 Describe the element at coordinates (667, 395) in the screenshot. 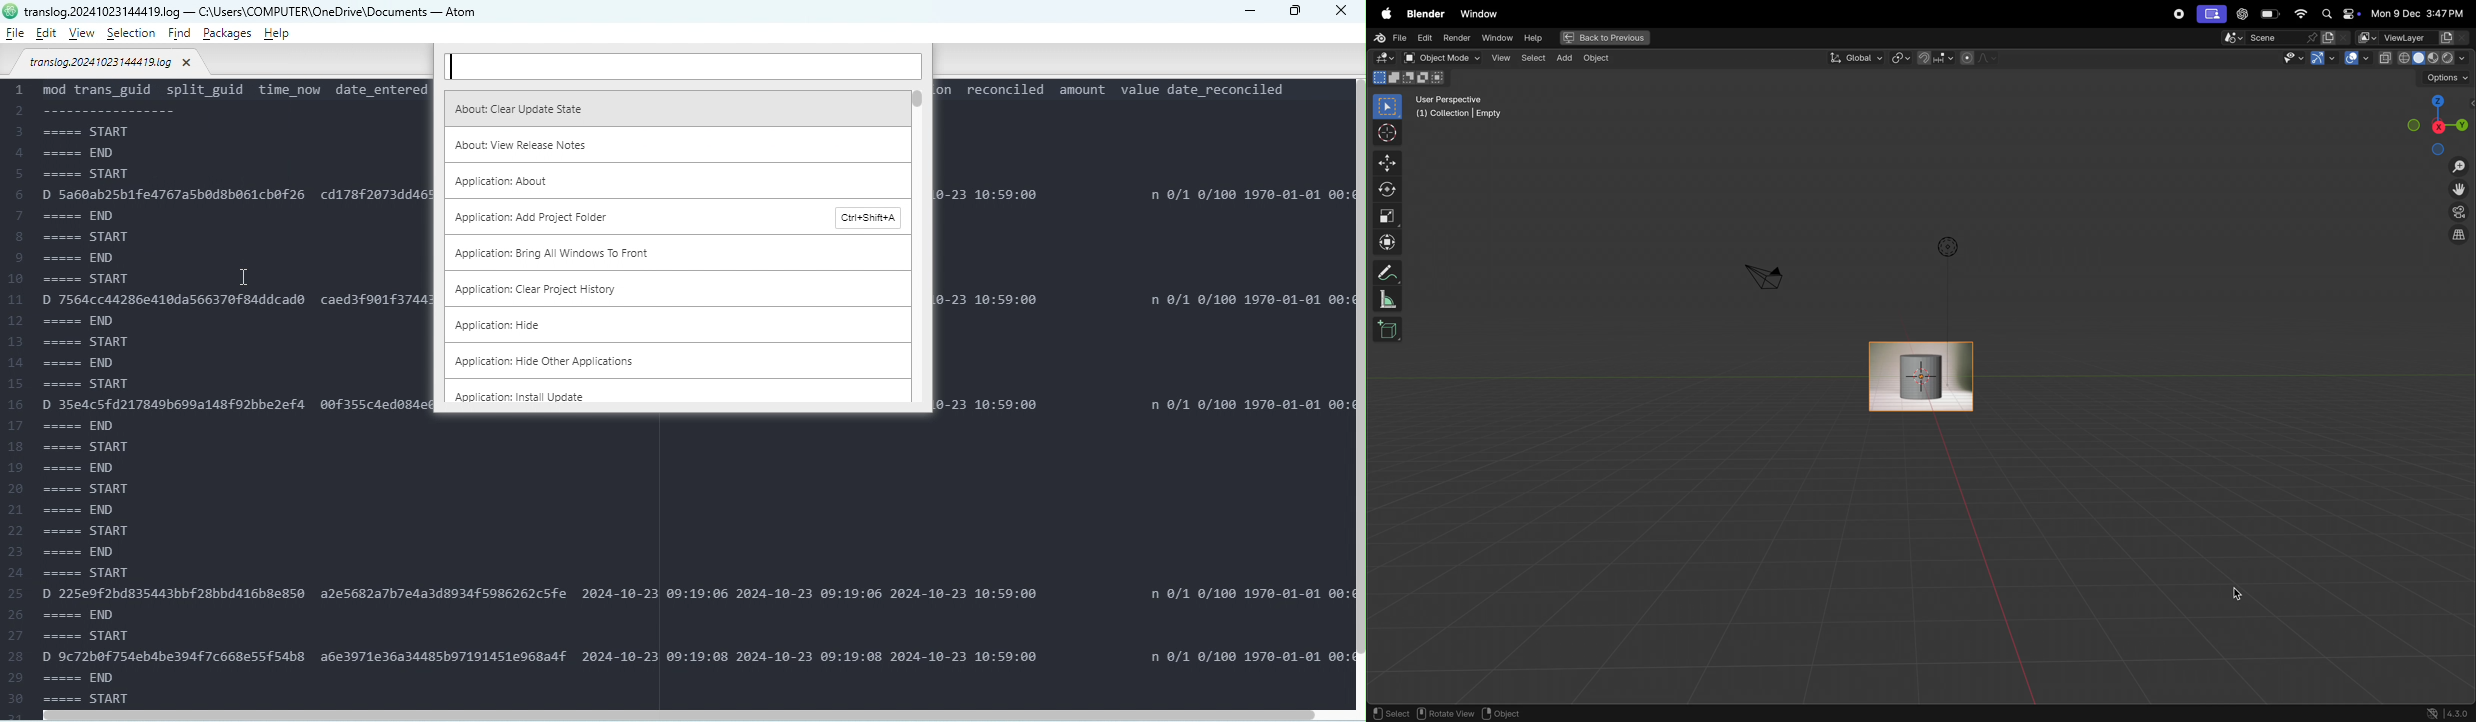

I see `Application: Install update` at that location.